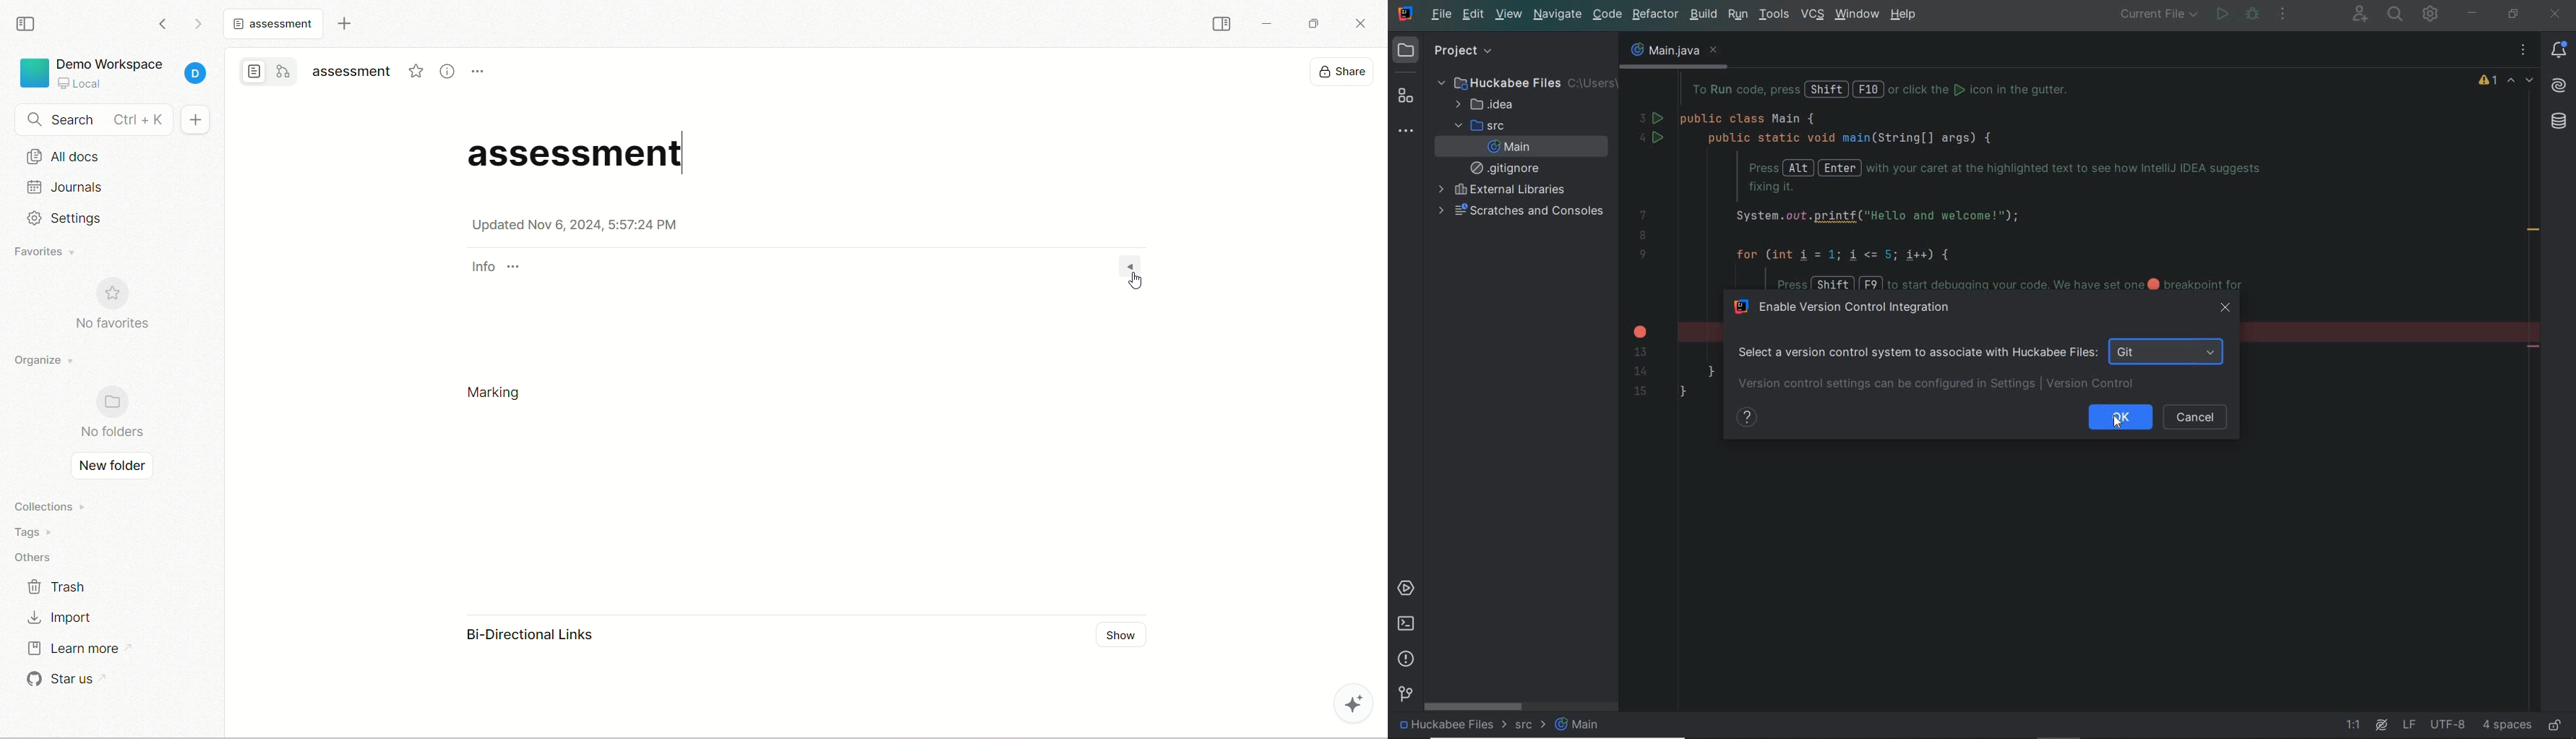  Describe the element at coordinates (1582, 726) in the screenshot. I see `main` at that location.